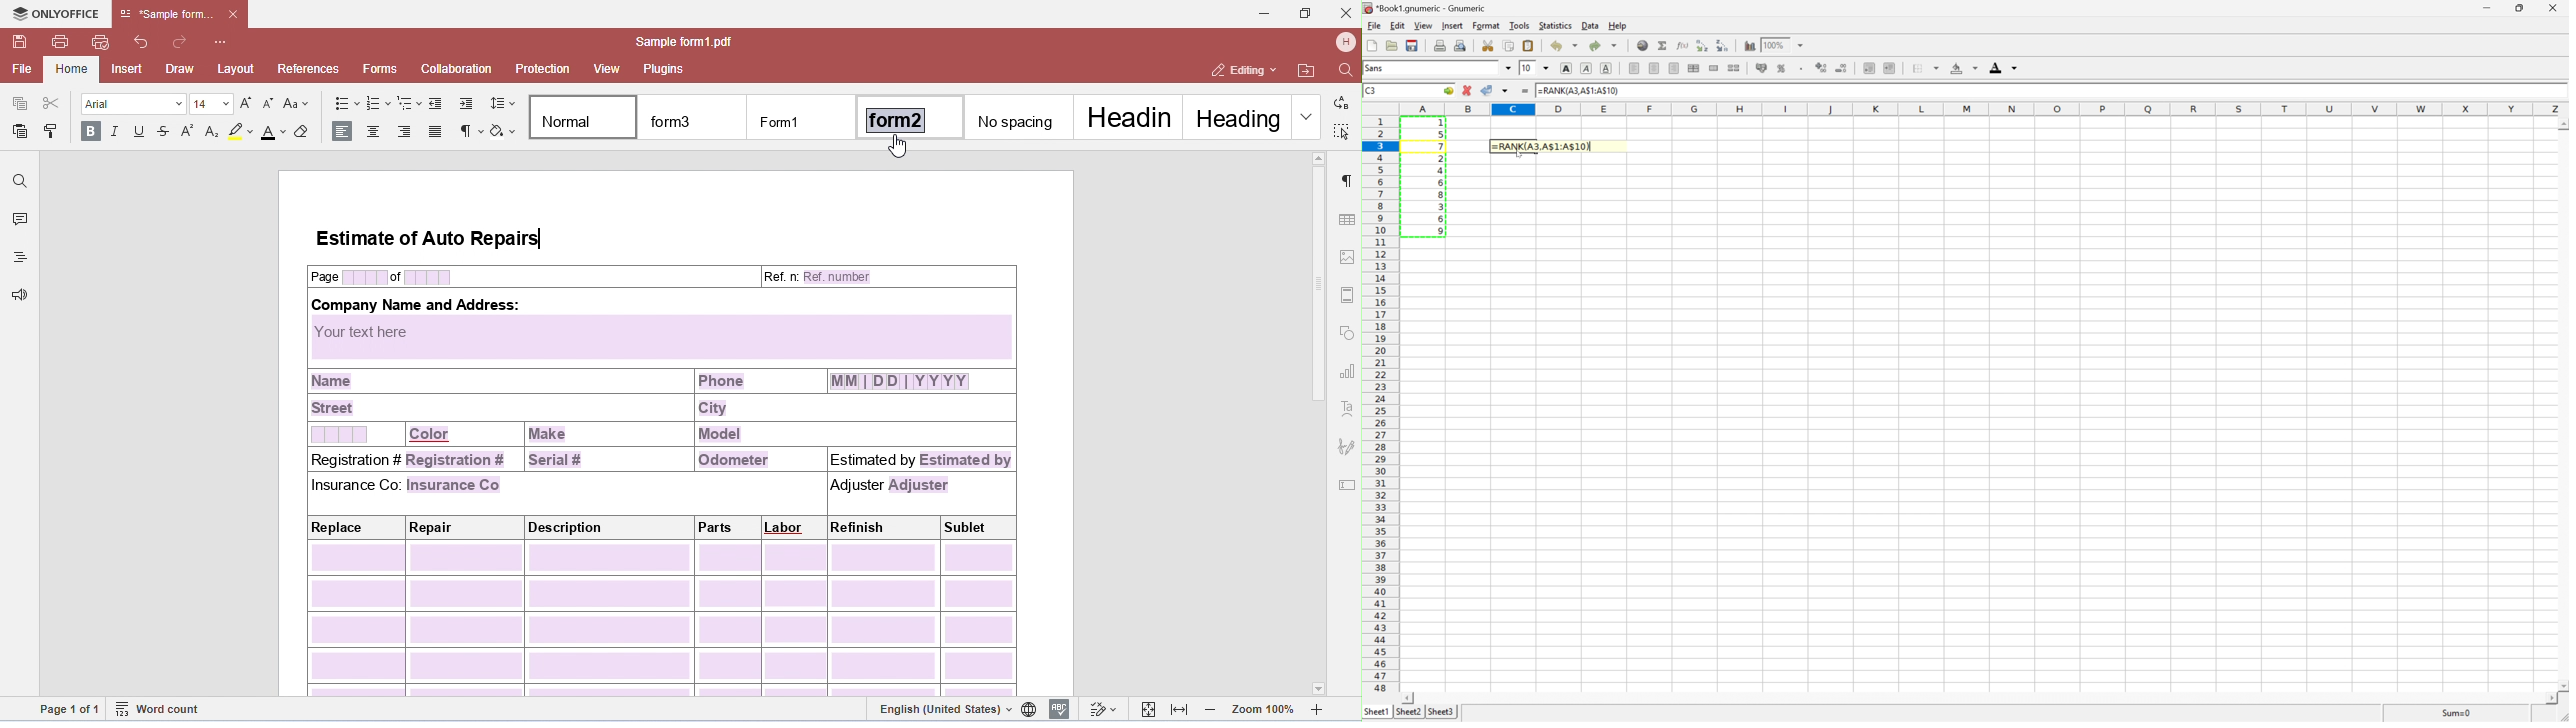 The image size is (2576, 728). I want to click on sheet3, so click(1441, 710).